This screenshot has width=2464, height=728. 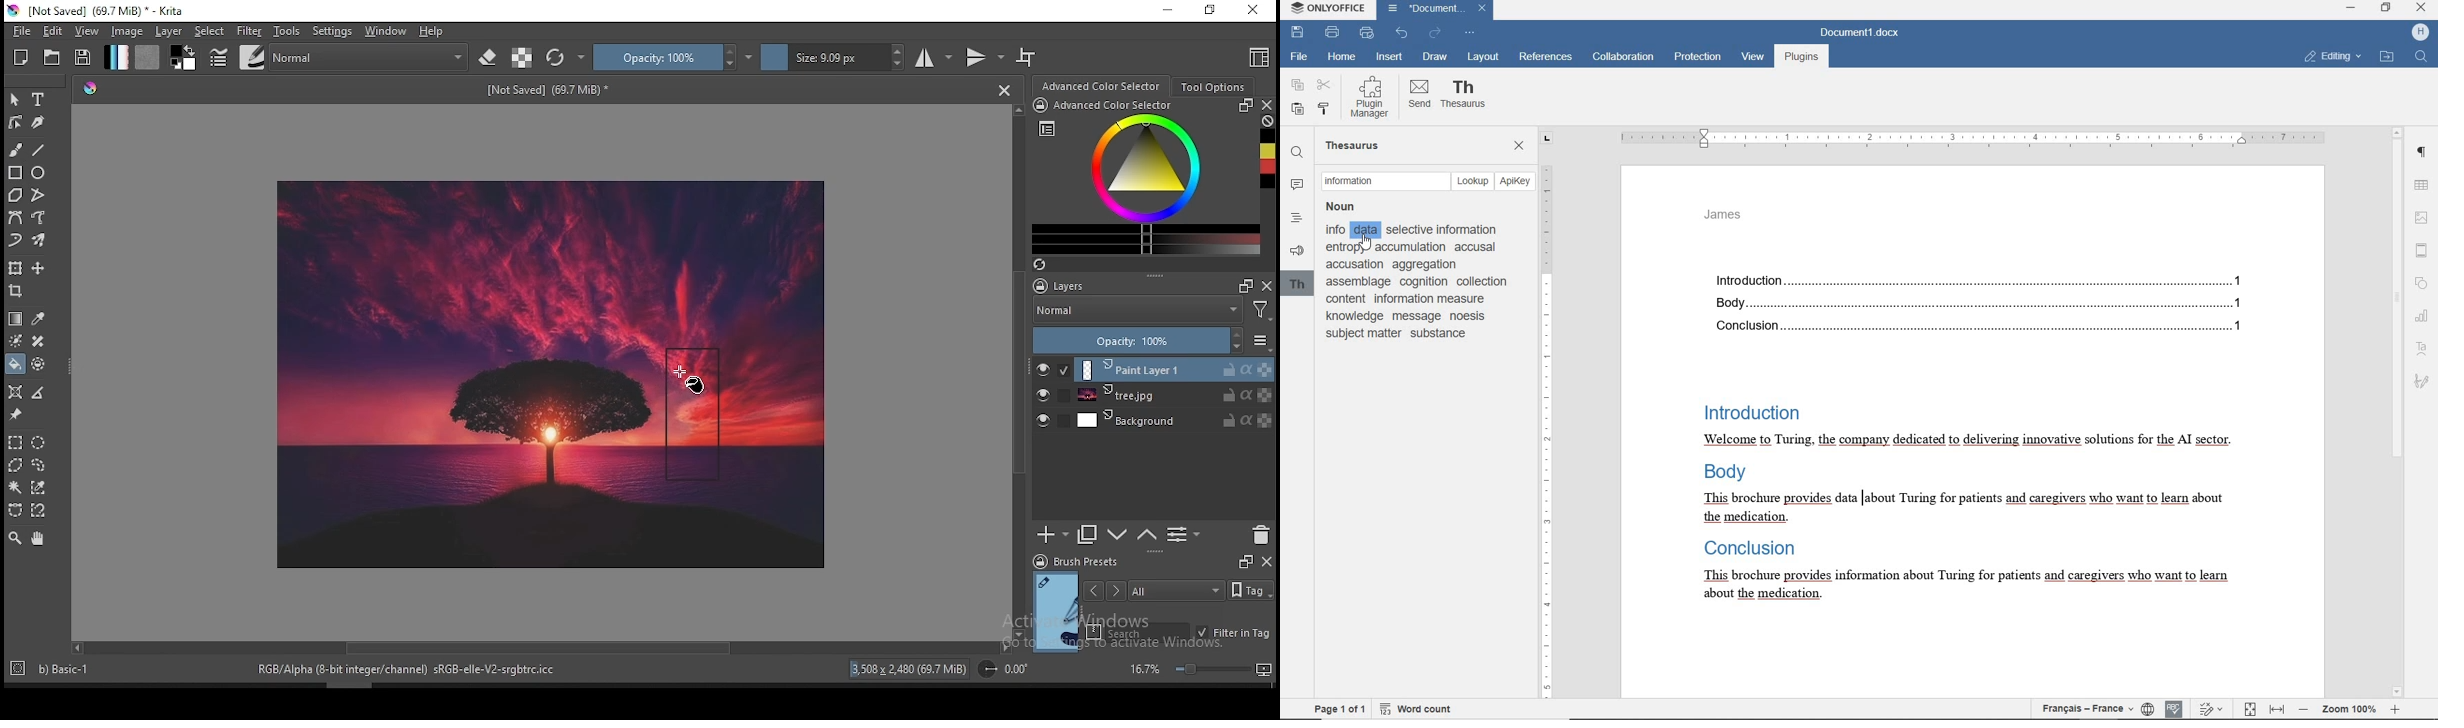 What do you see at coordinates (40, 393) in the screenshot?
I see `measure distance between two points` at bounding box center [40, 393].